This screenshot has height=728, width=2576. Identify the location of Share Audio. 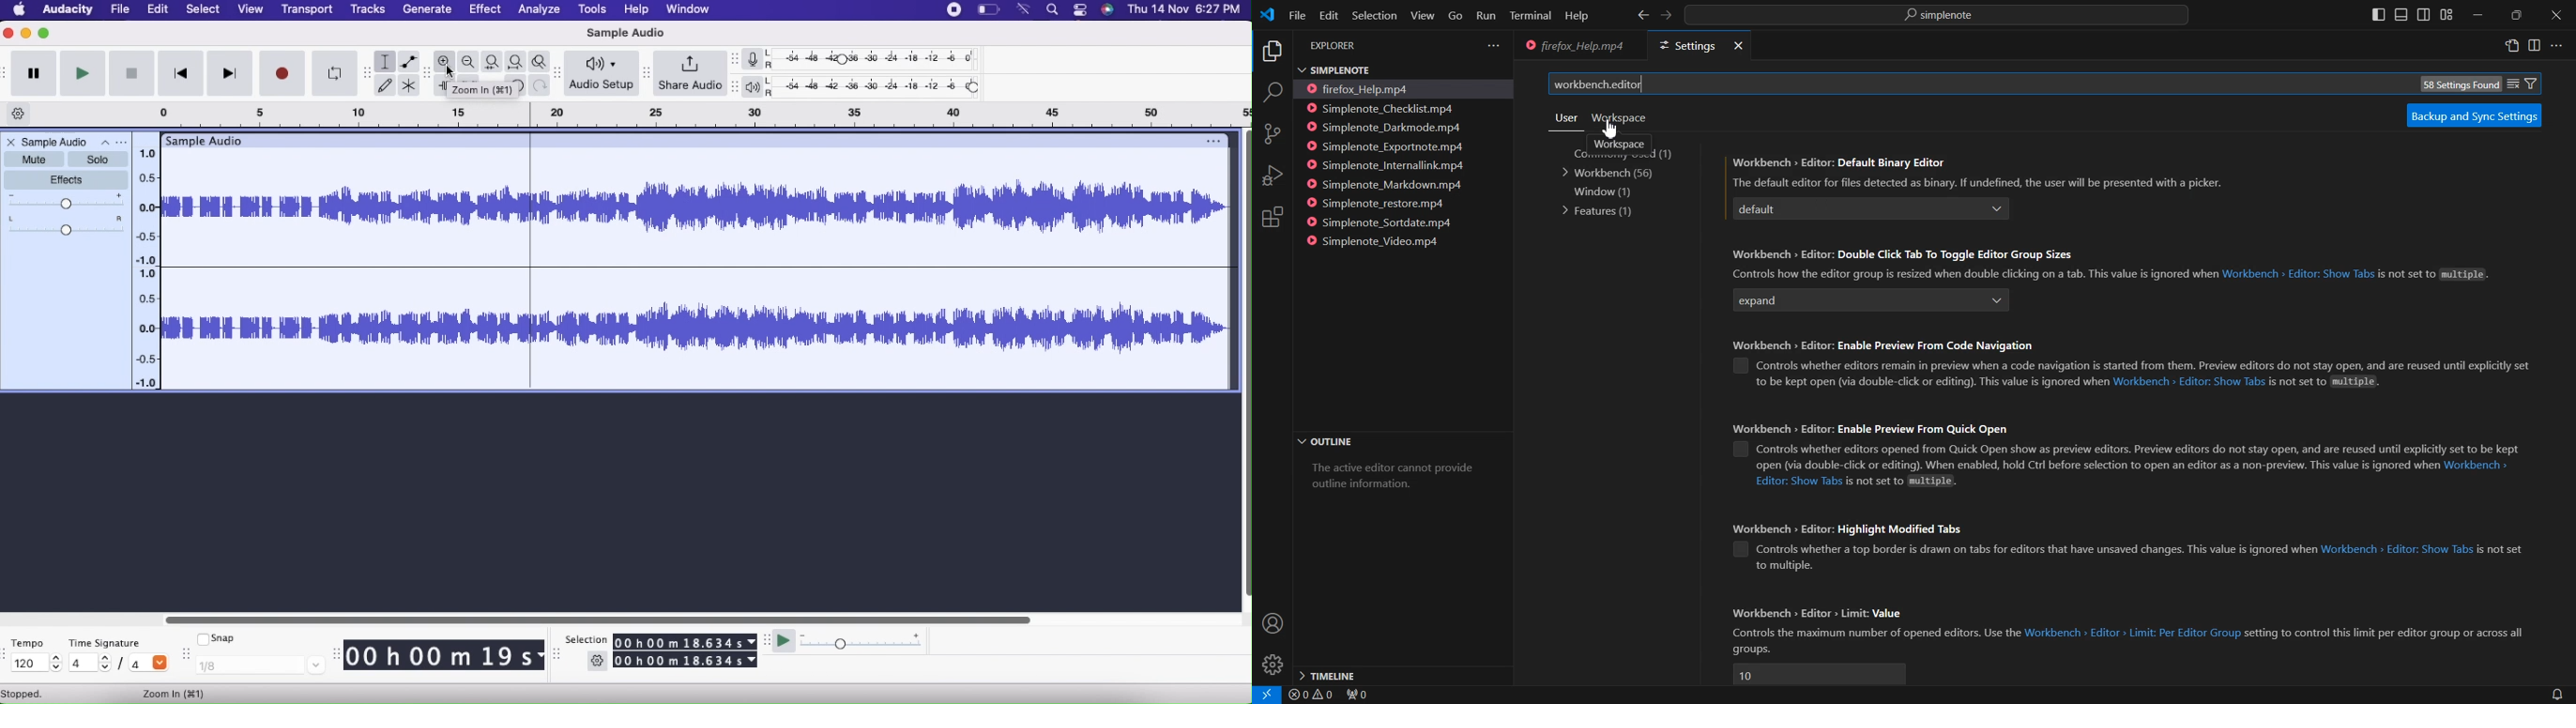
(690, 73).